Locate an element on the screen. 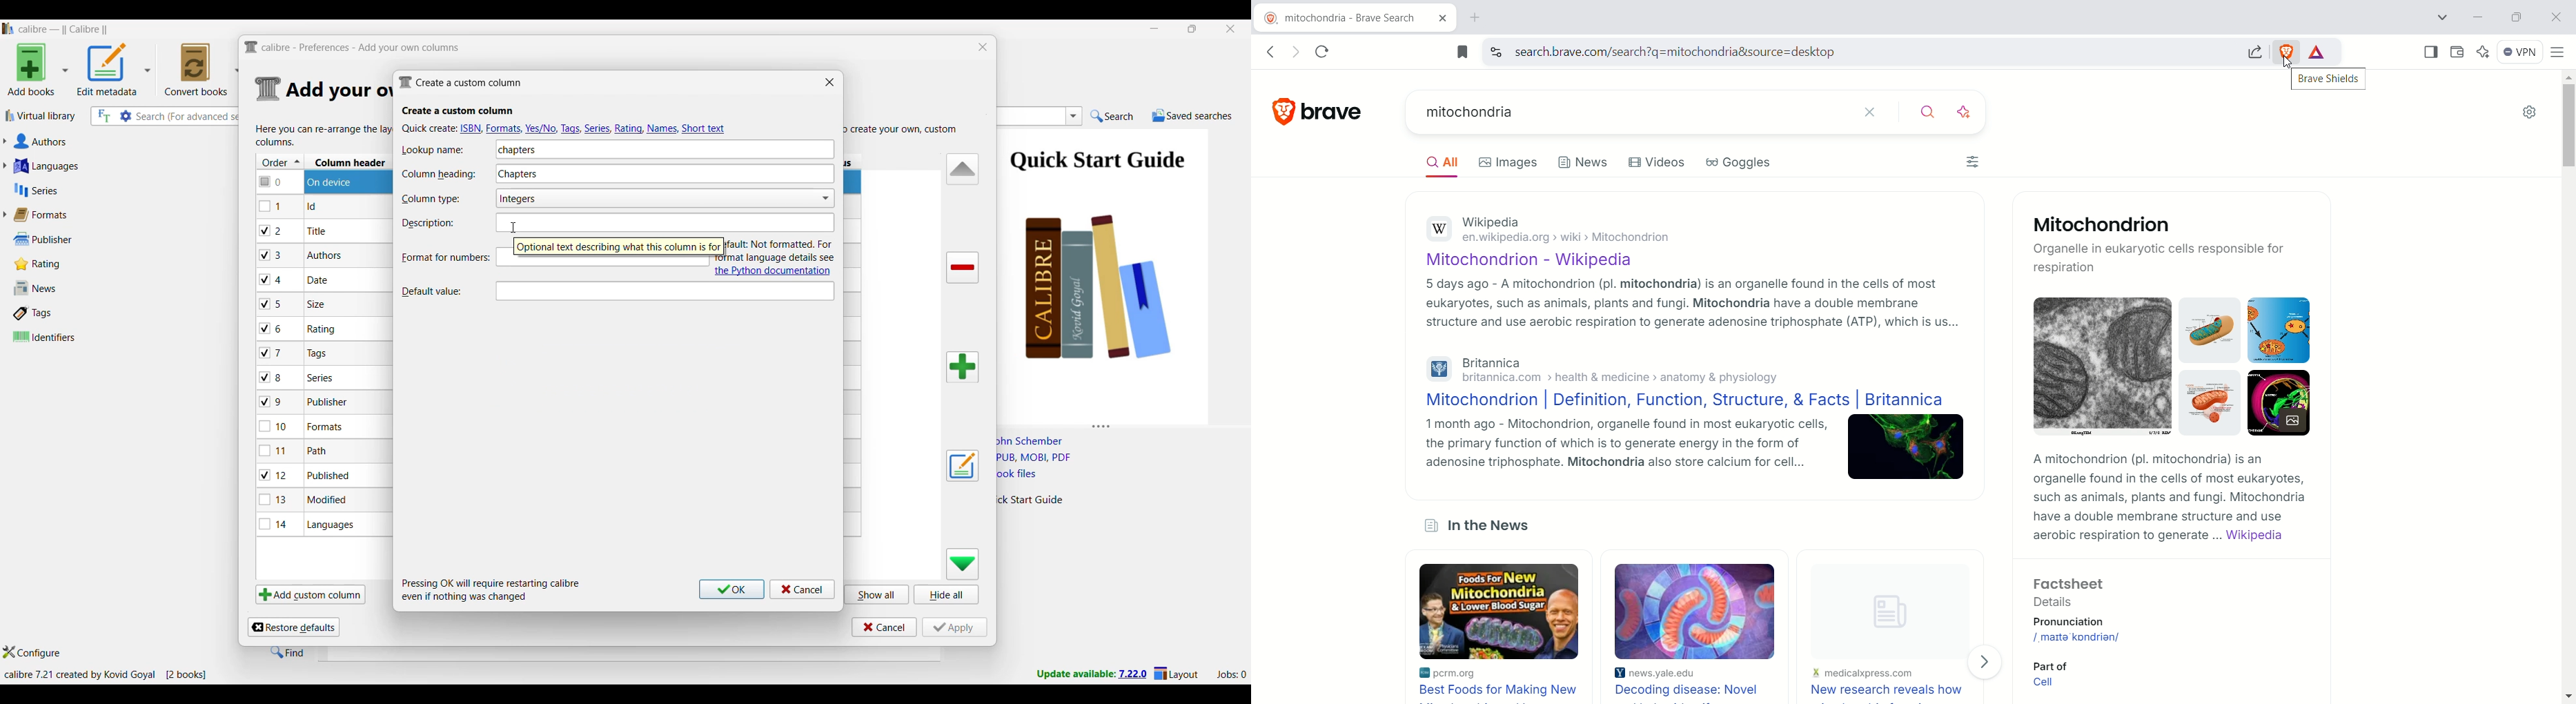  Identifiers is located at coordinates (64, 336).